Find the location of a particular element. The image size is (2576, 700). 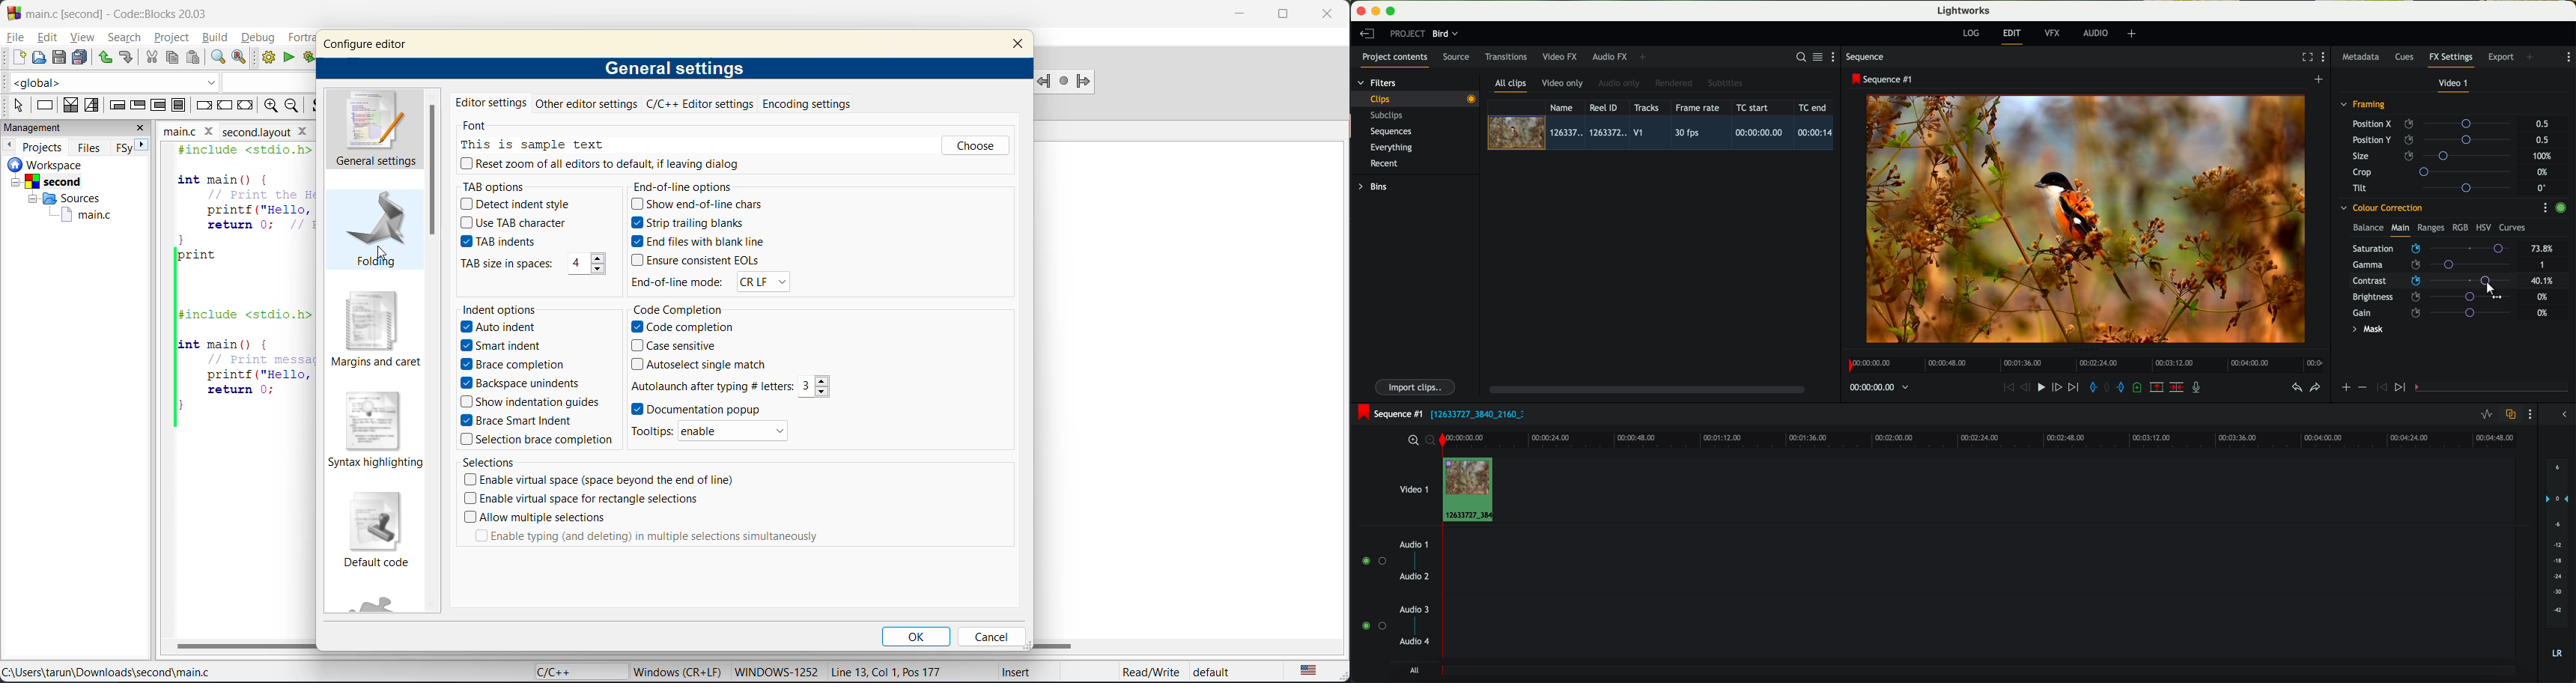

audio 4 is located at coordinates (1415, 641).